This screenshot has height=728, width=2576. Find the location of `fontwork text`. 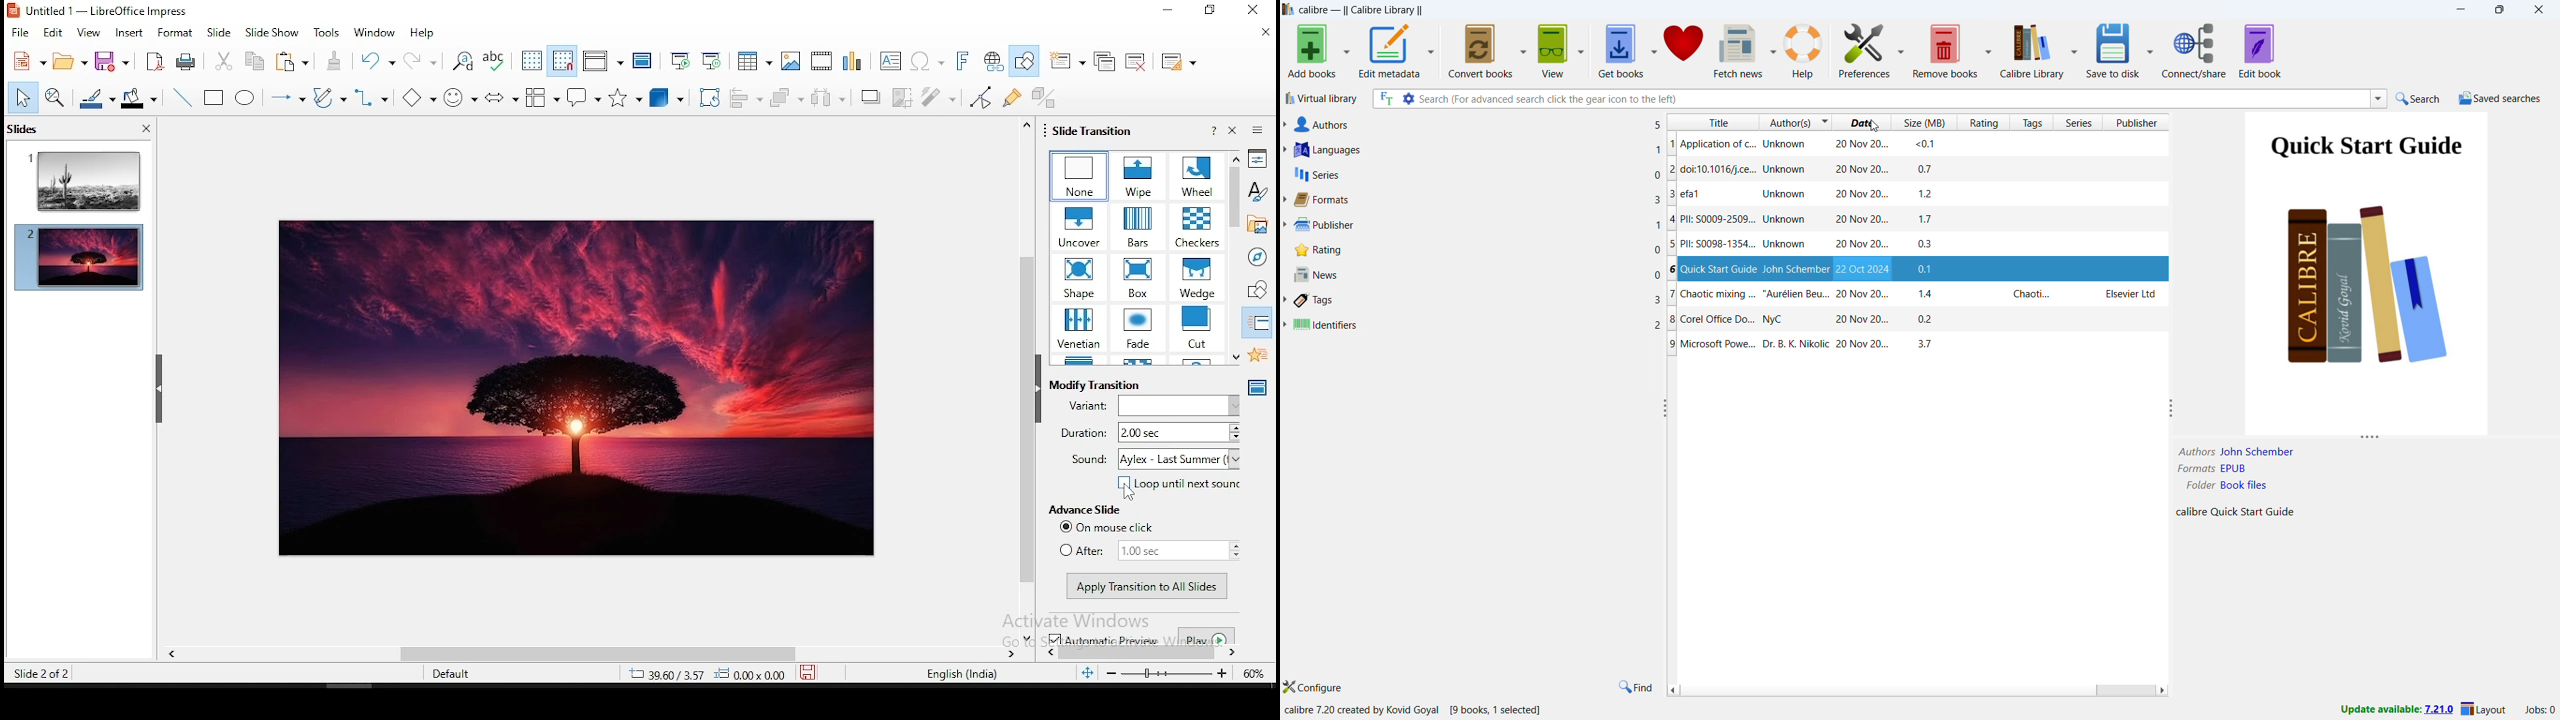

fontwork text is located at coordinates (961, 61).